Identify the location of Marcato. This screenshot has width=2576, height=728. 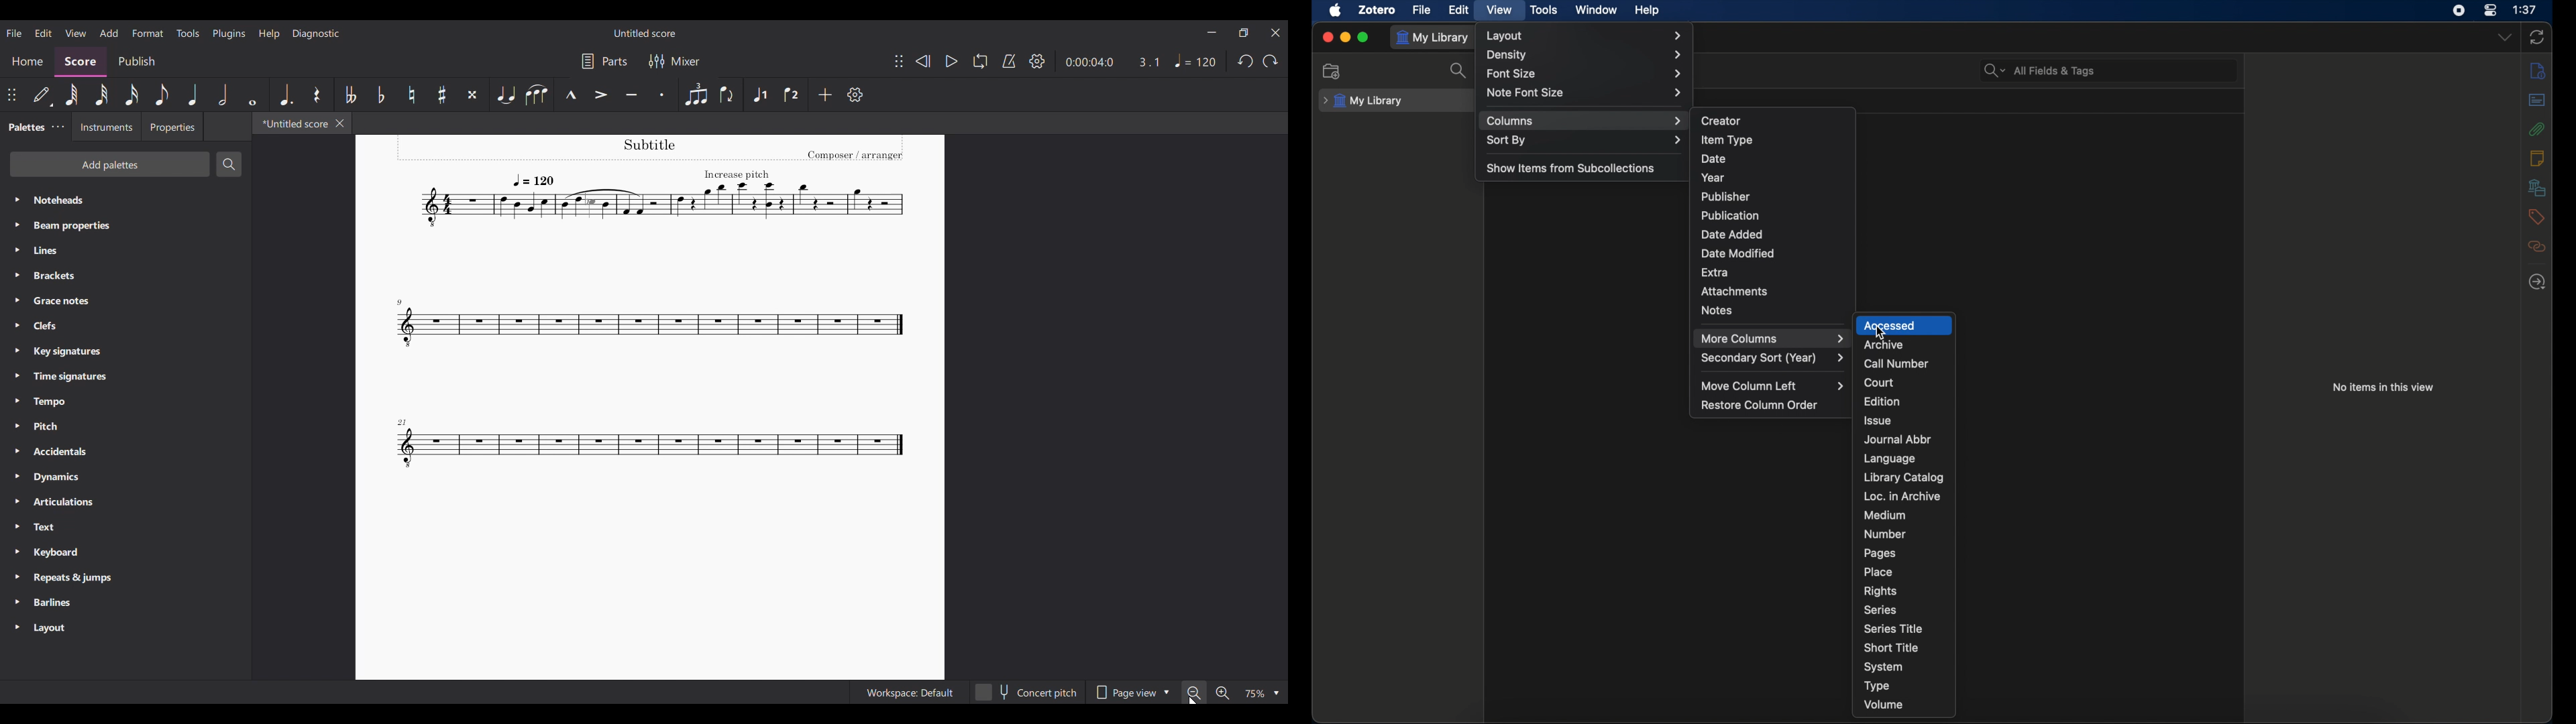
(571, 95).